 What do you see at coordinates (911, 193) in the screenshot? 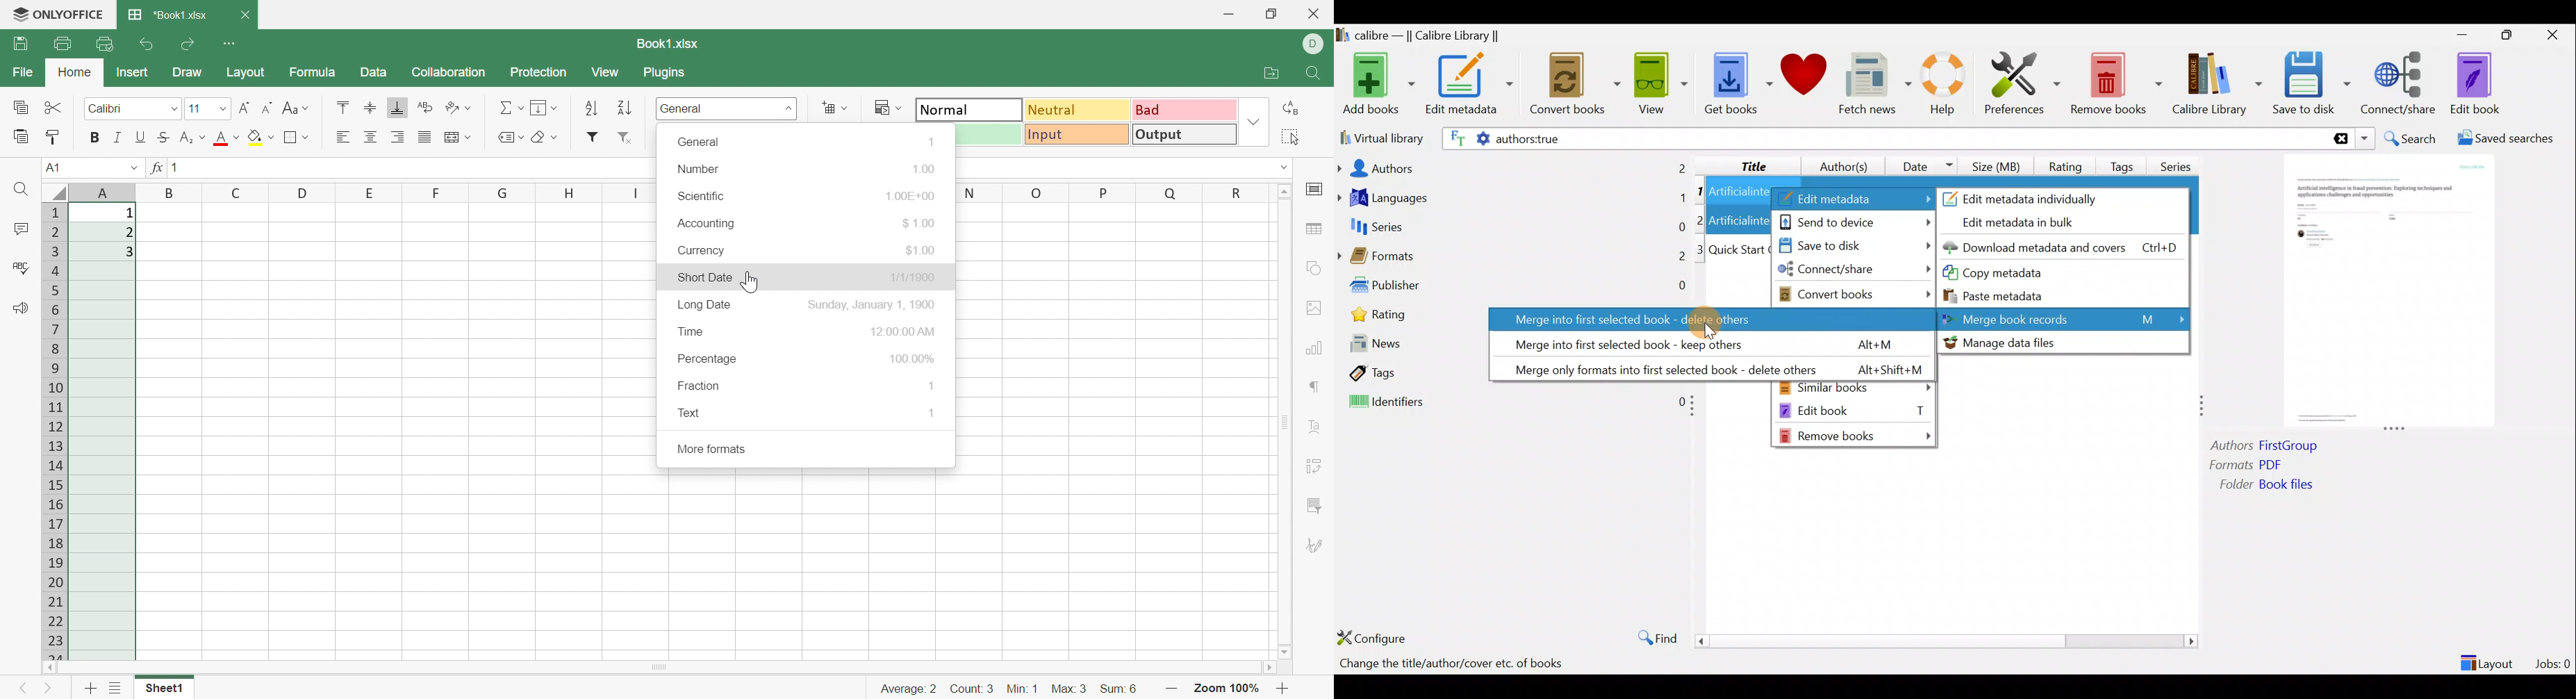
I see `1.00E+100` at bounding box center [911, 193].